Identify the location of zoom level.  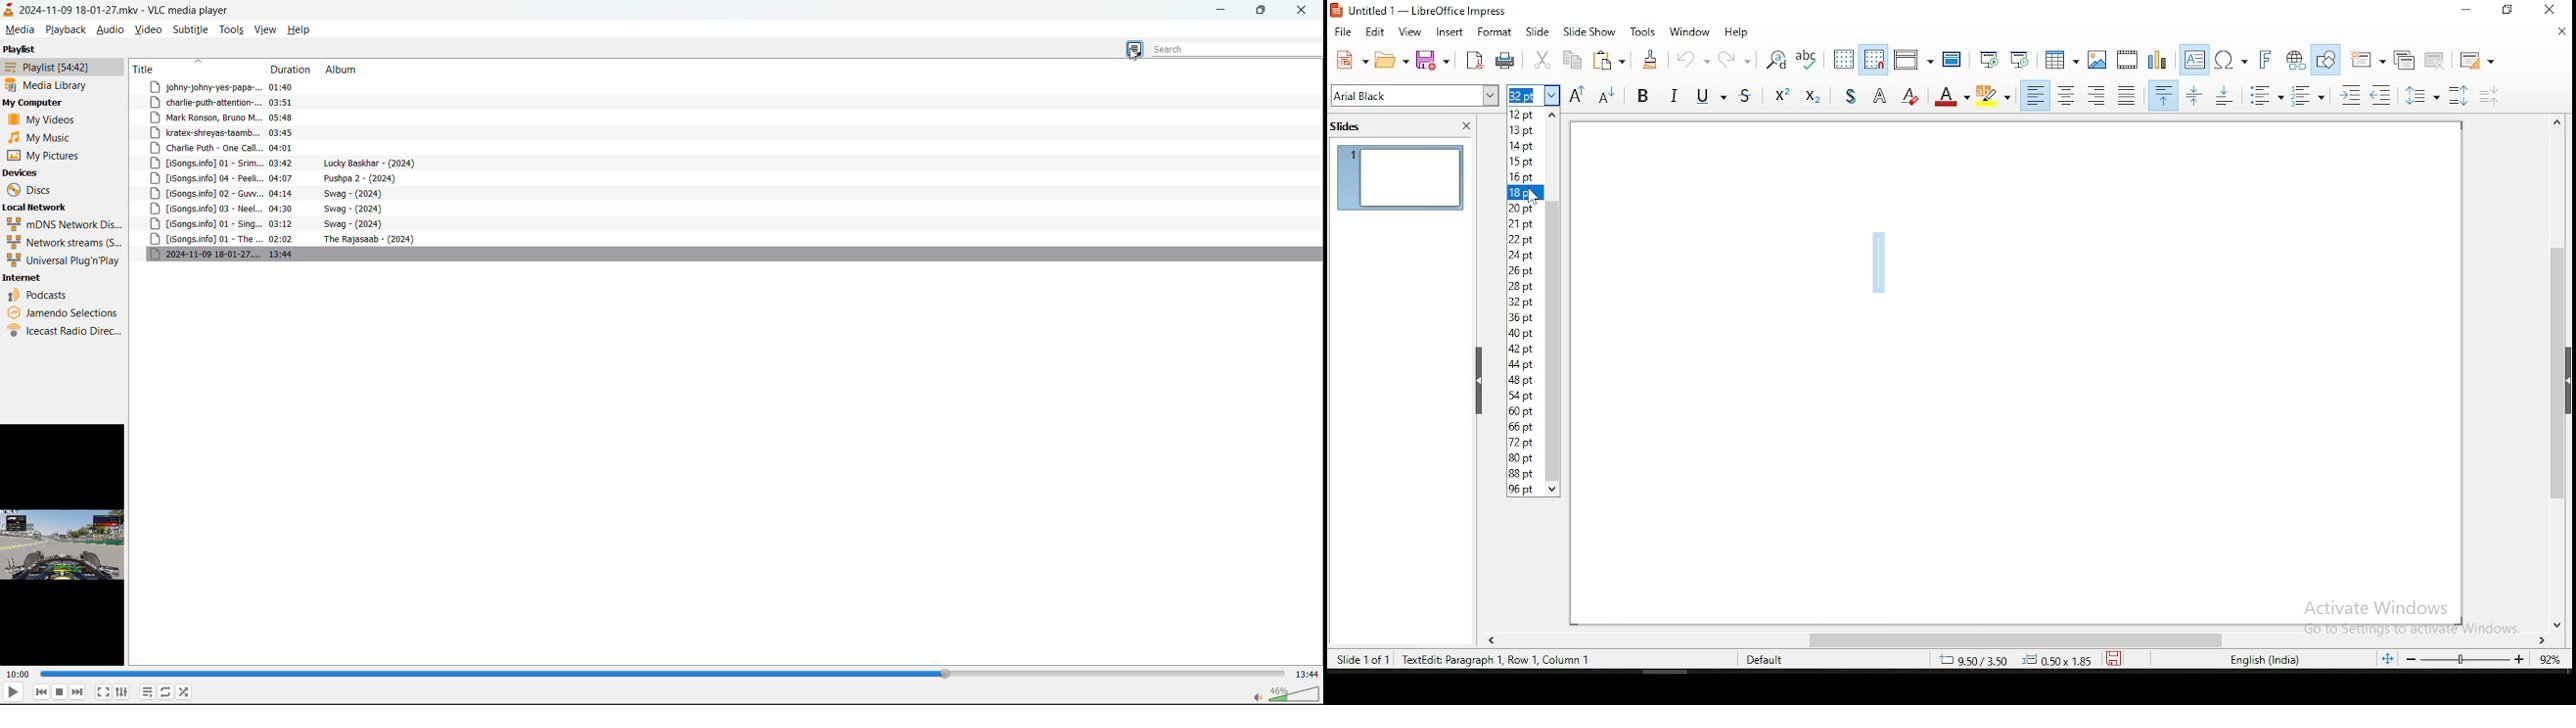
(2483, 659).